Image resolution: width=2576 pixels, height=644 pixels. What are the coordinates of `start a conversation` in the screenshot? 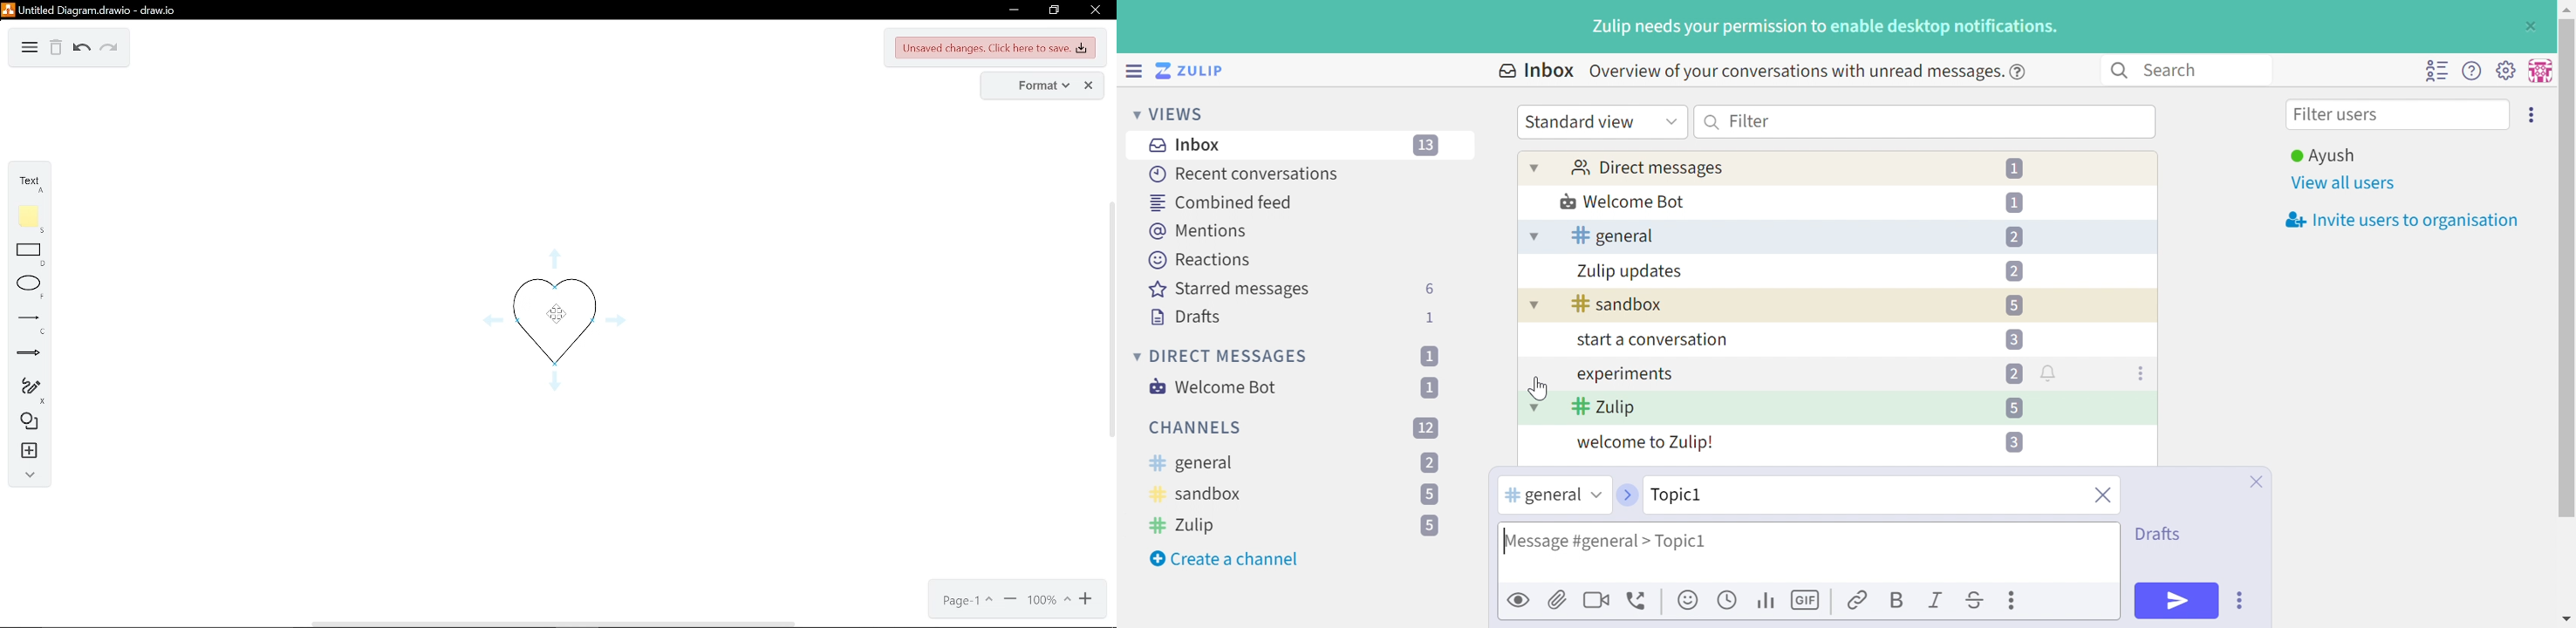 It's located at (1649, 341).